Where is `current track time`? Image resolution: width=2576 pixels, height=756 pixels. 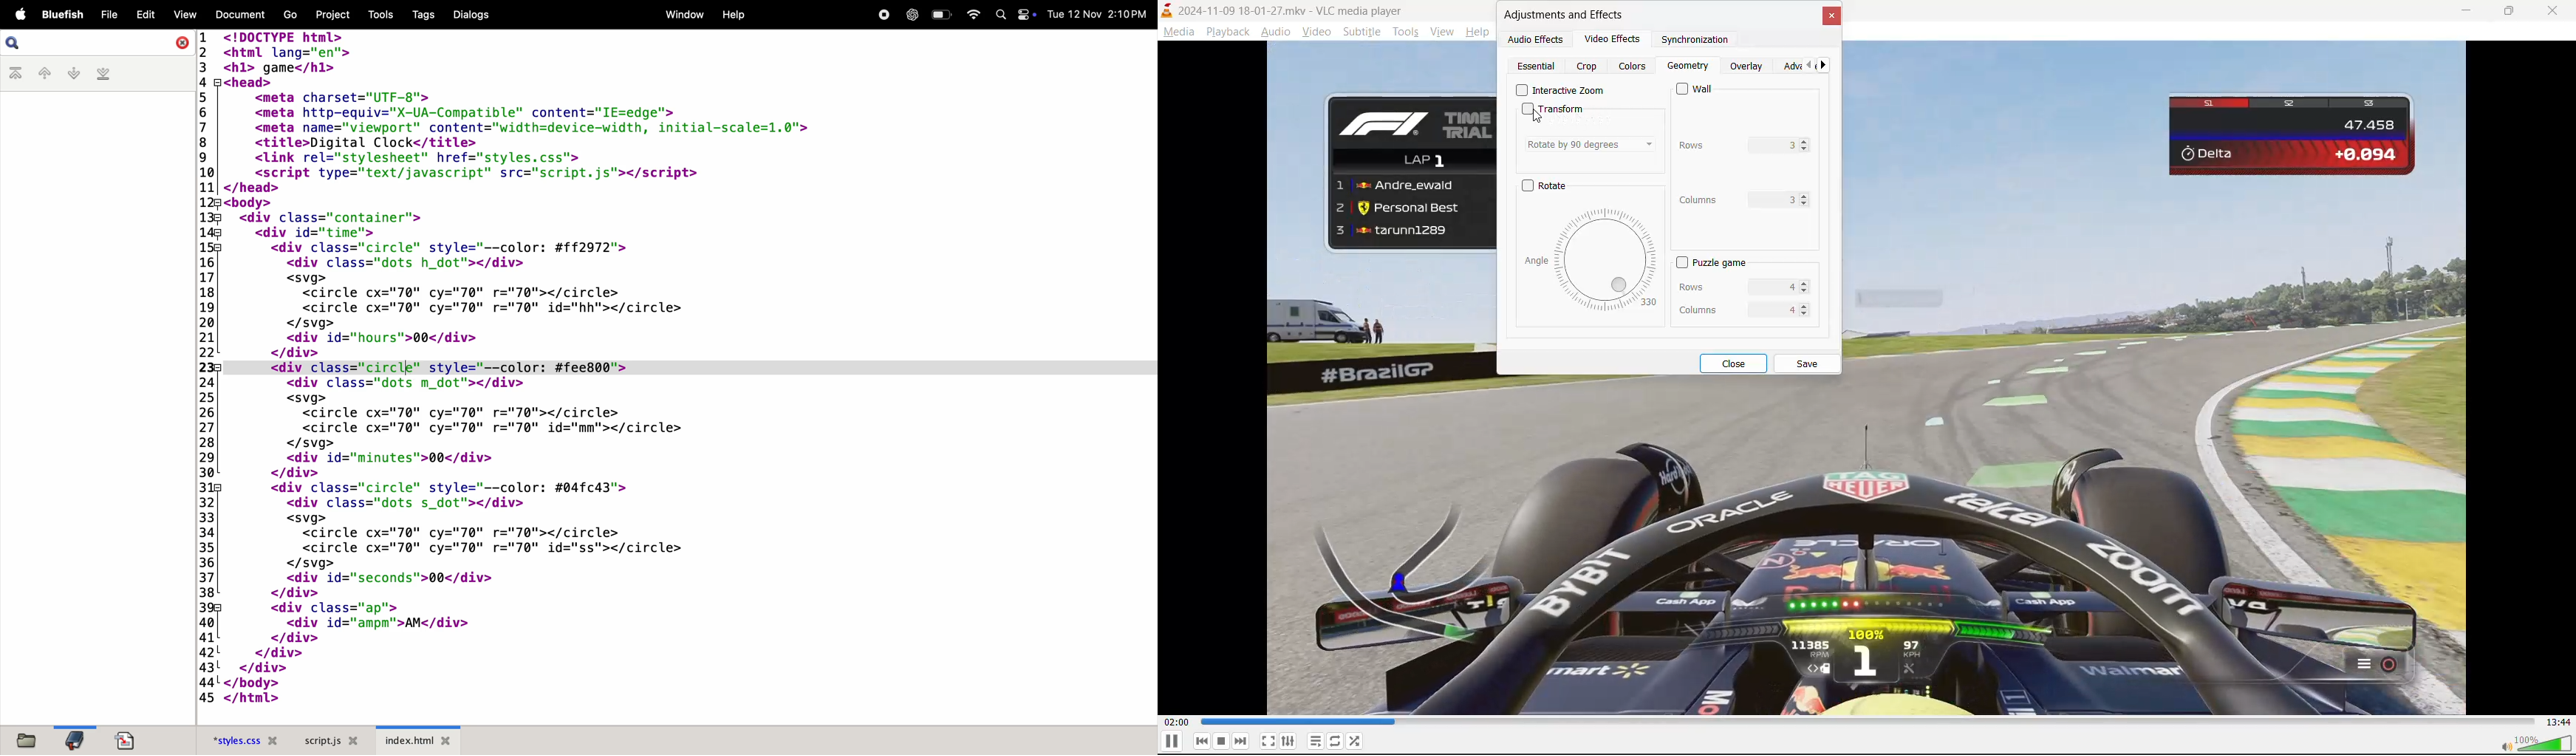
current track time is located at coordinates (1175, 722).